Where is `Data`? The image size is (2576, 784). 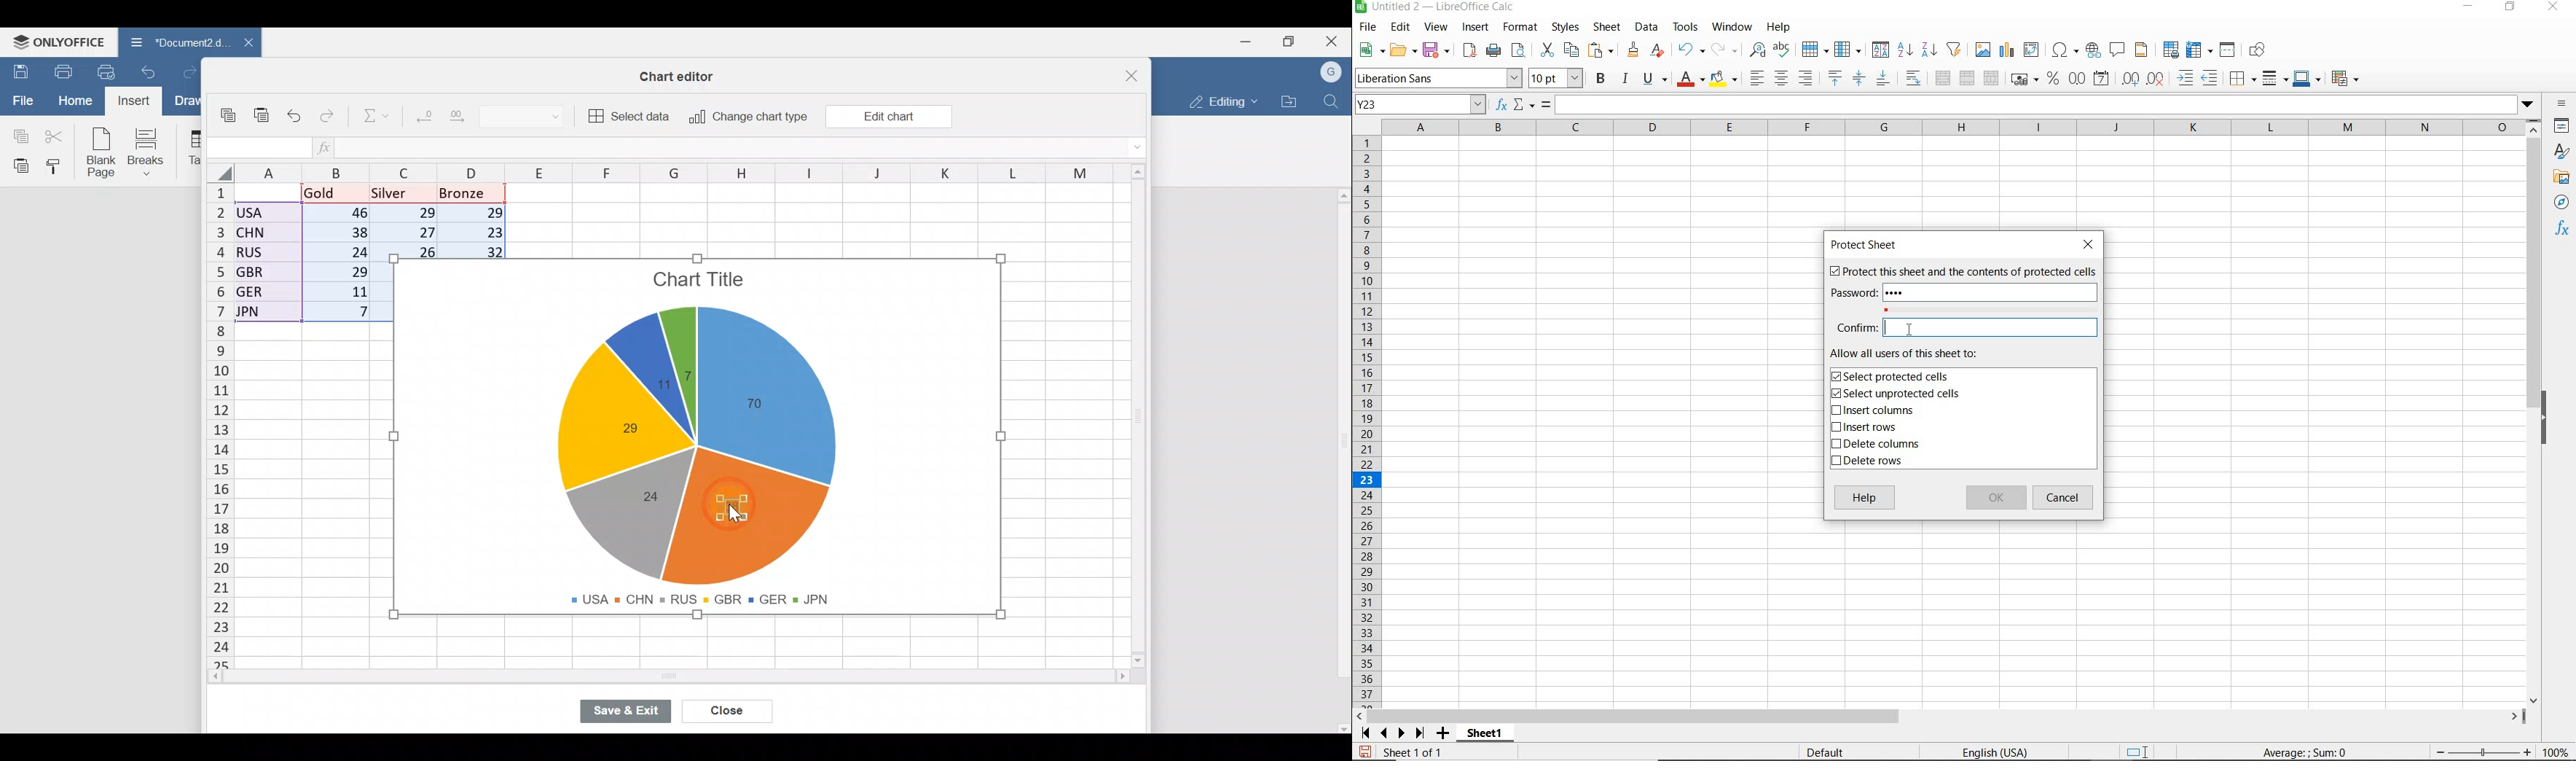 Data is located at coordinates (293, 253).